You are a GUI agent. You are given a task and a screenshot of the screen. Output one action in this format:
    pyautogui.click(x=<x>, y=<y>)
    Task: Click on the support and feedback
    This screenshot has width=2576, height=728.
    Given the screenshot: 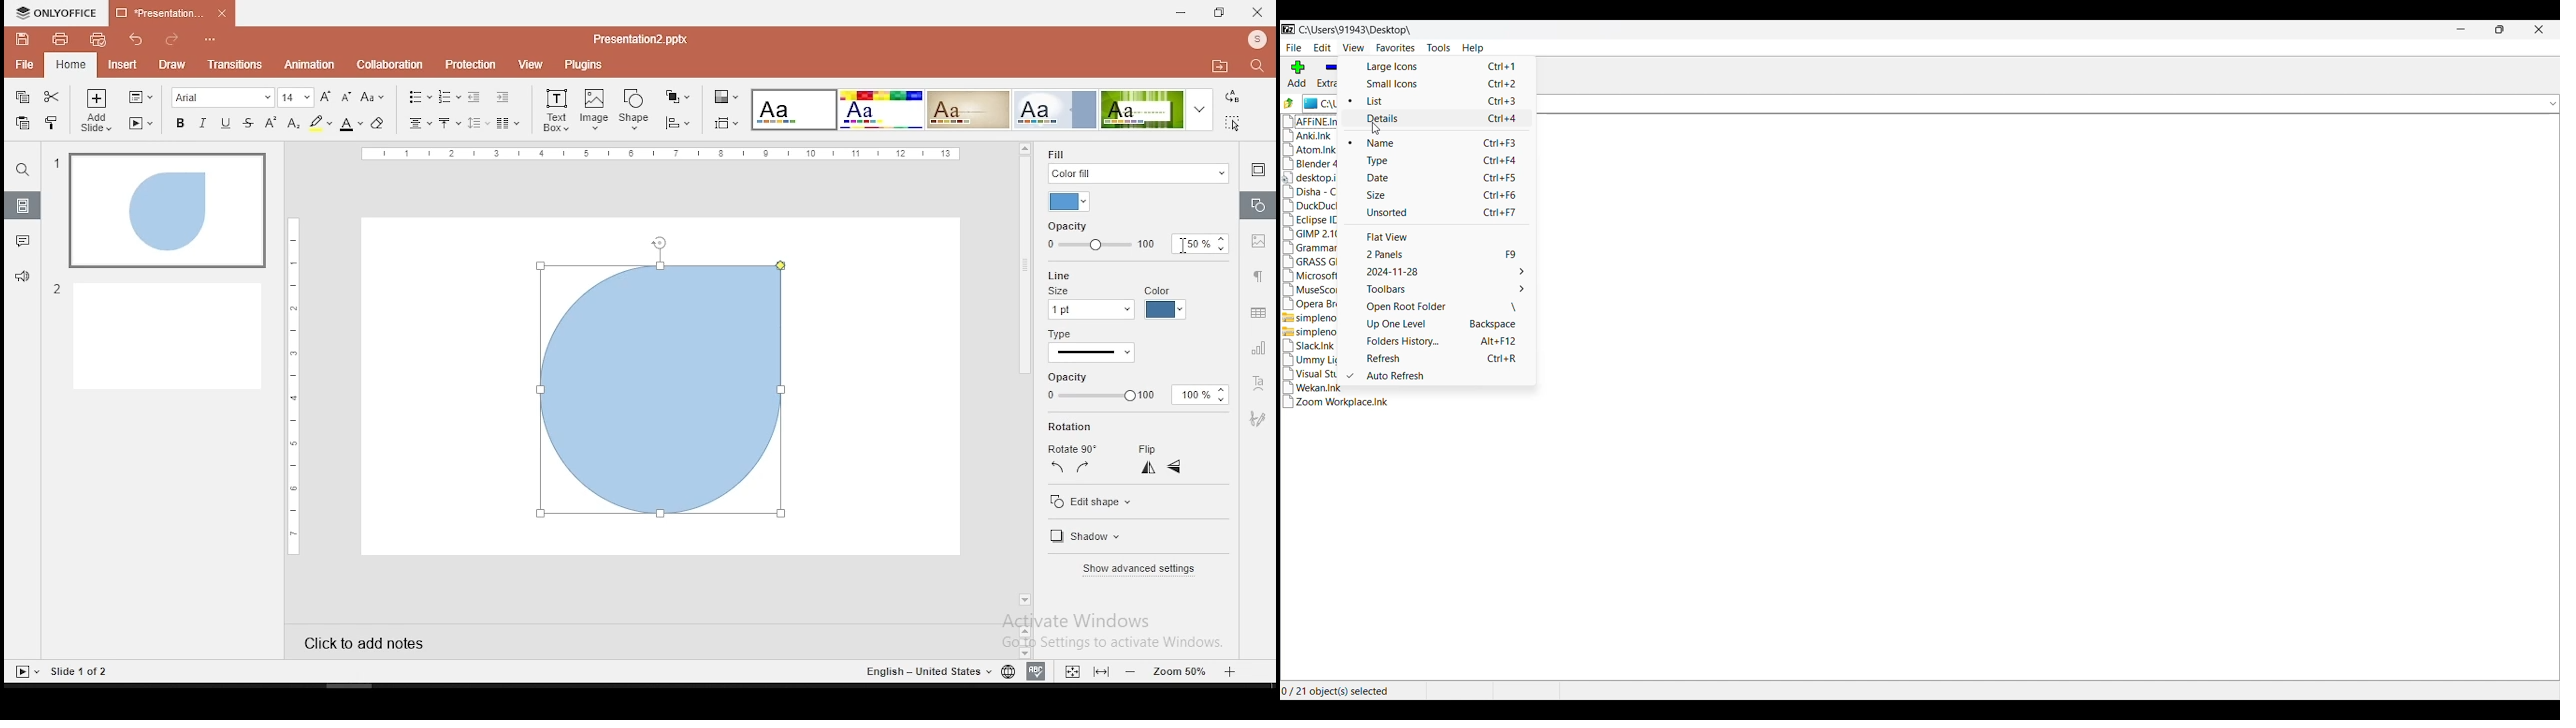 What is the action you would take?
    pyautogui.click(x=22, y=276)
    